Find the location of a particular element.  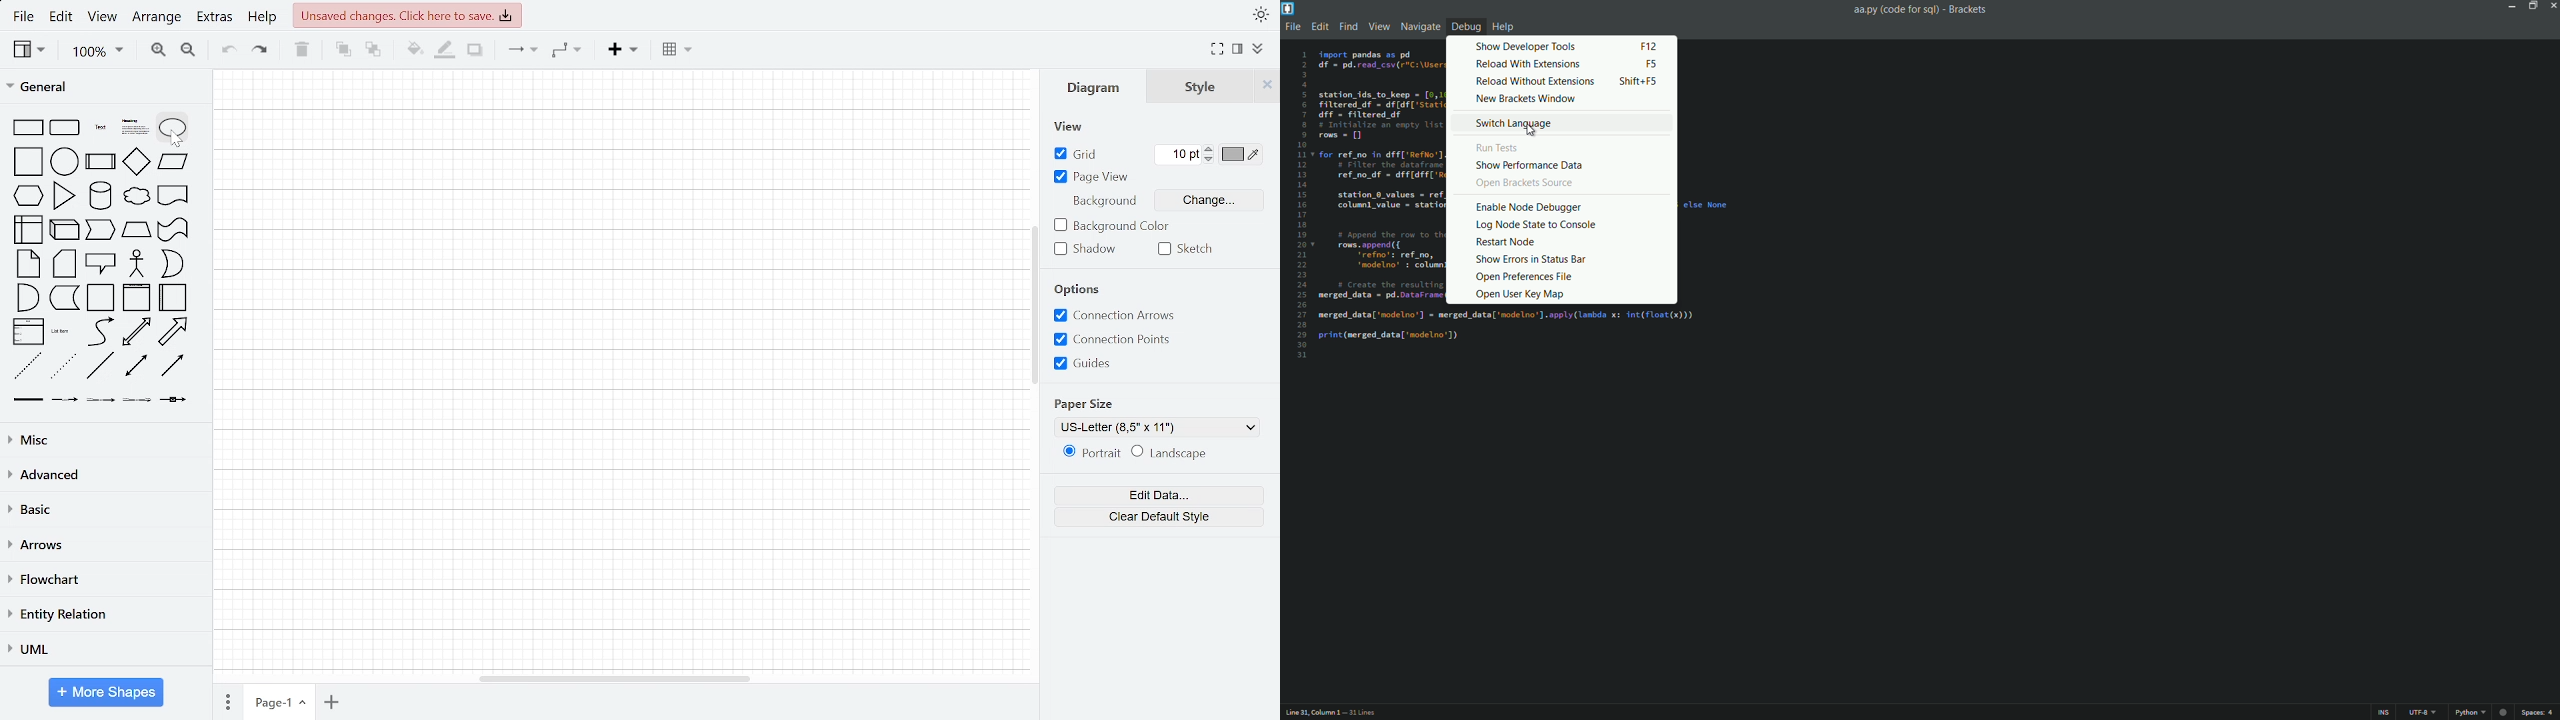

Increase grid pt is located at coordinates (1211, 160).